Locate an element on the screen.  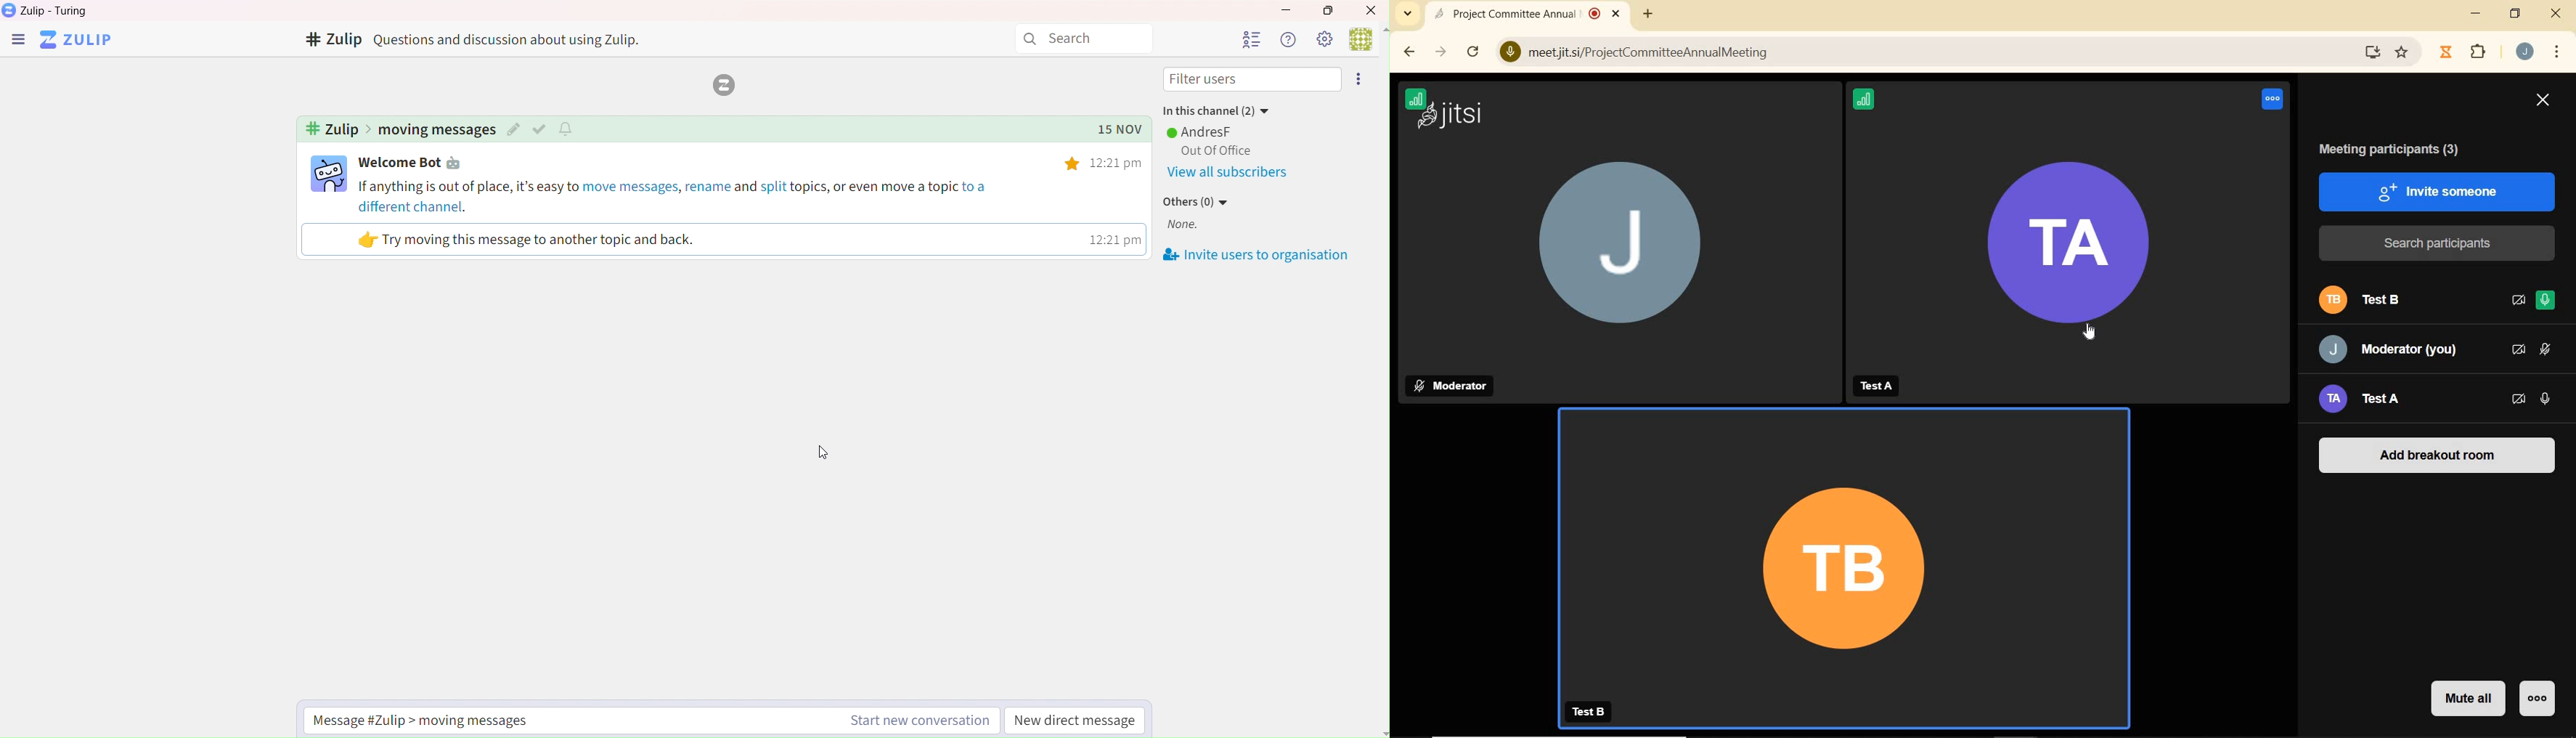
test a camera is located at coordinates (2070, 258).